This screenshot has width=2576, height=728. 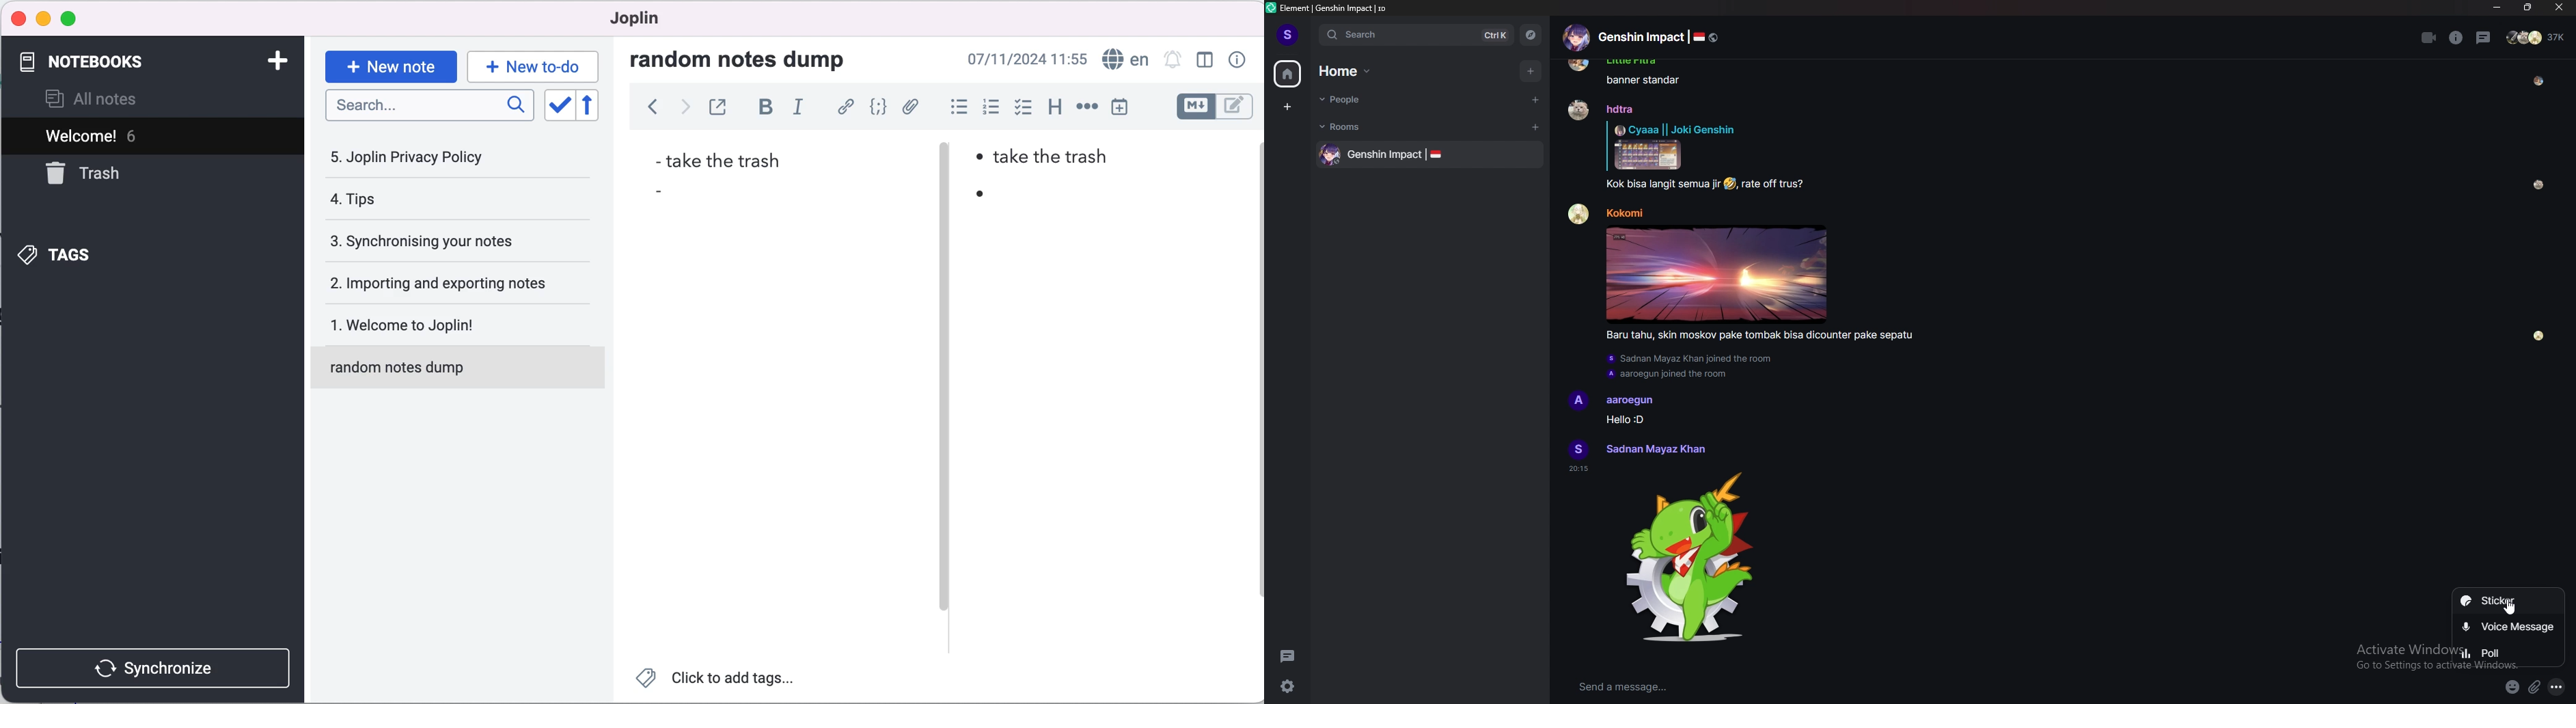 What do you see at coordinates (1529, 35) in the screenshot?
I see `explore rooms` at bounding box center [1529, 35].